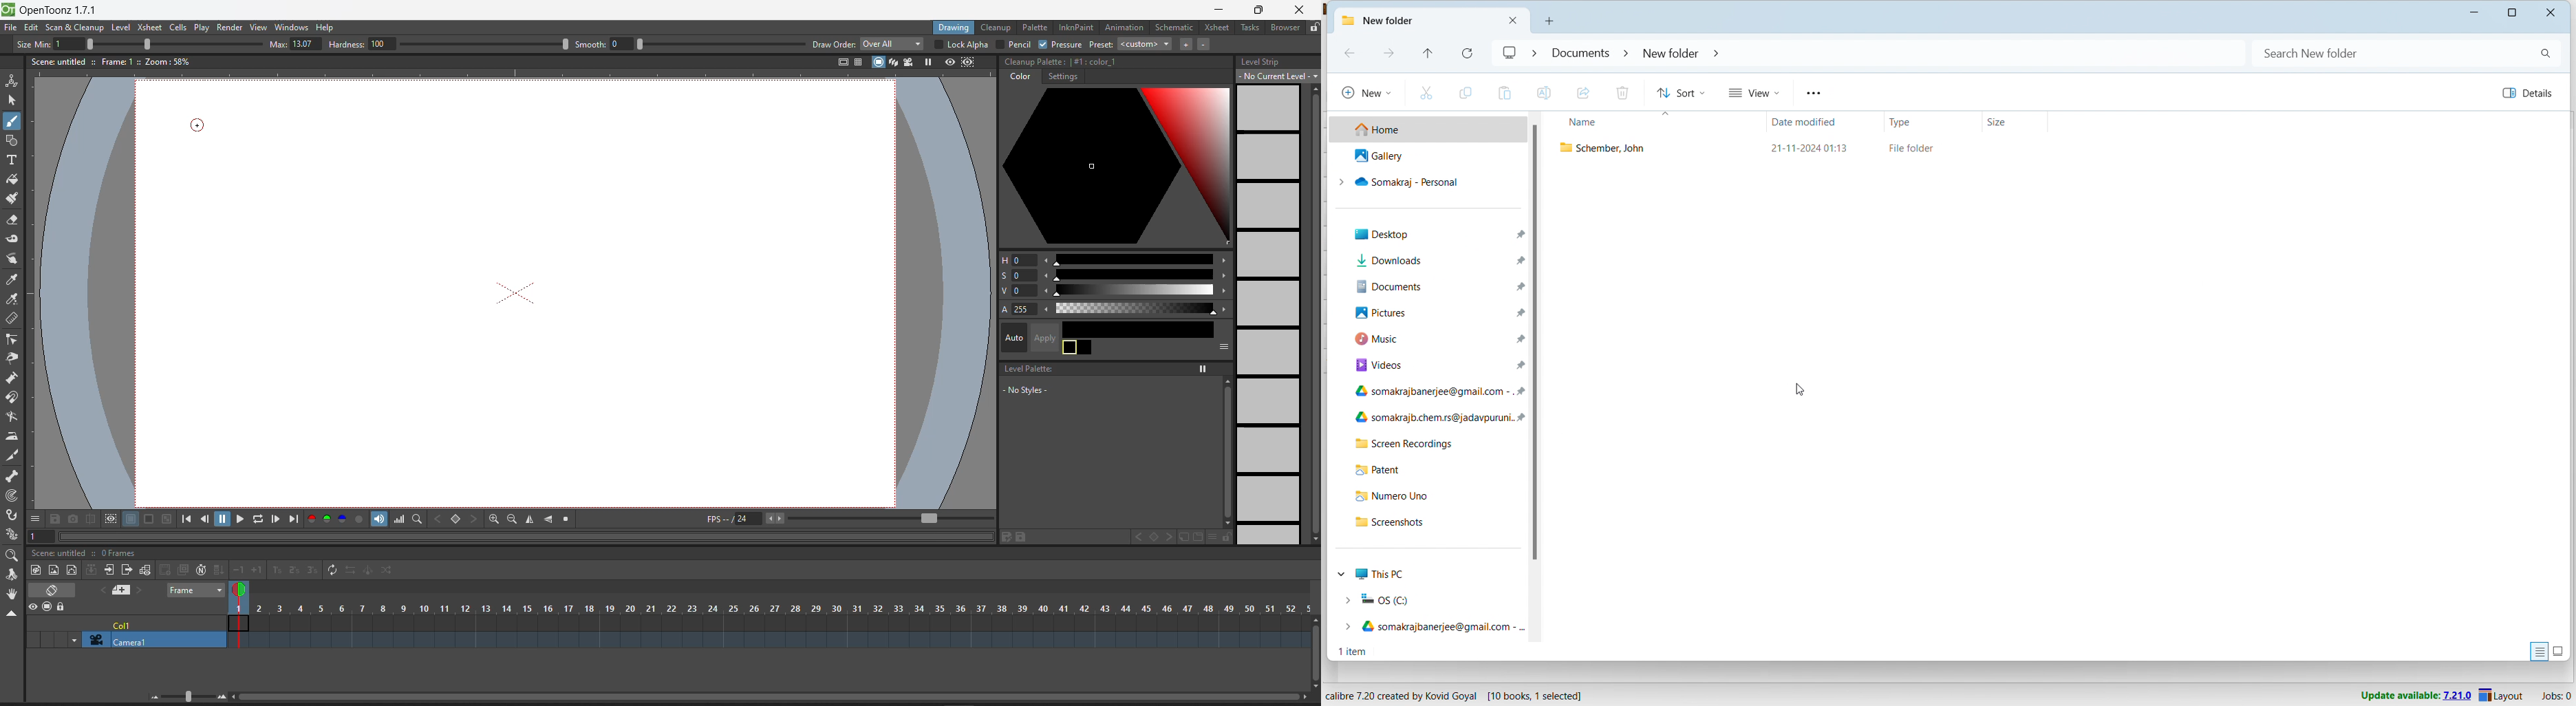  I want to click on This PC, so click(1382, 573).